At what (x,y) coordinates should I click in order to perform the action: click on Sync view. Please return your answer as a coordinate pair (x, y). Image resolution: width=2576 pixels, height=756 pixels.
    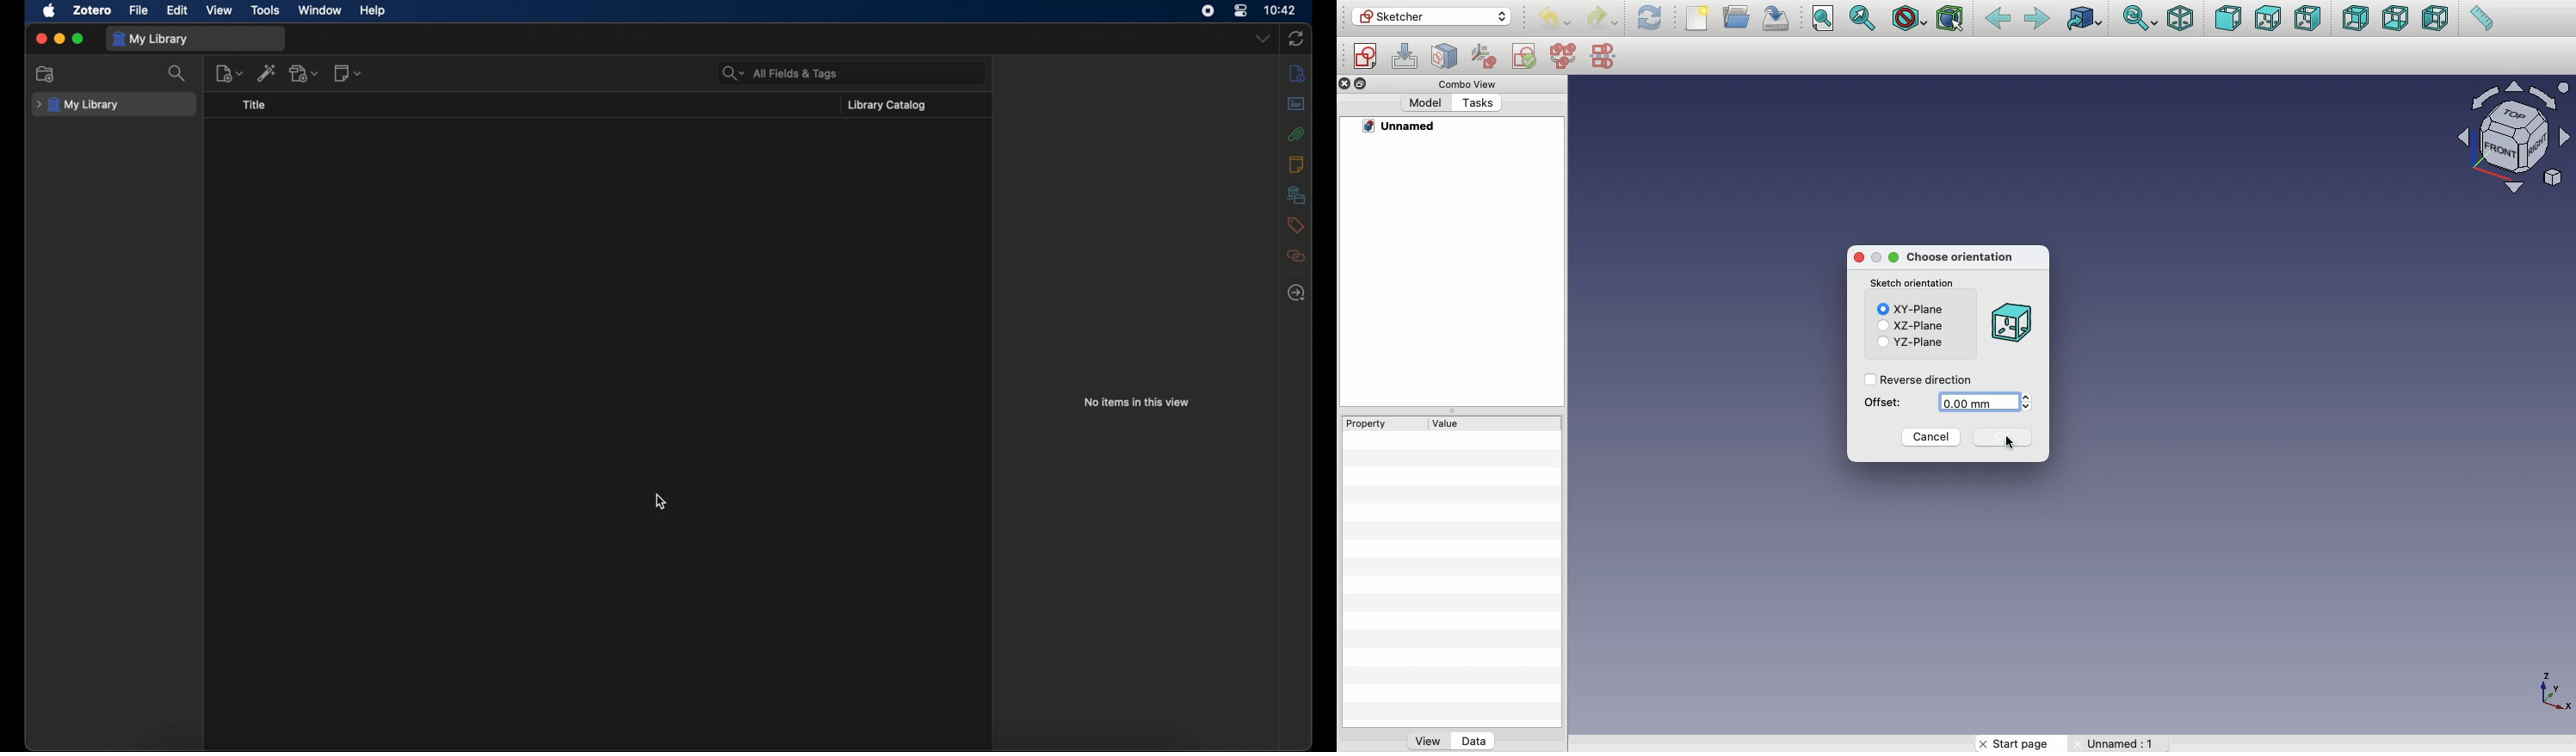
    Looking at the image, I should click on (2140, 18).